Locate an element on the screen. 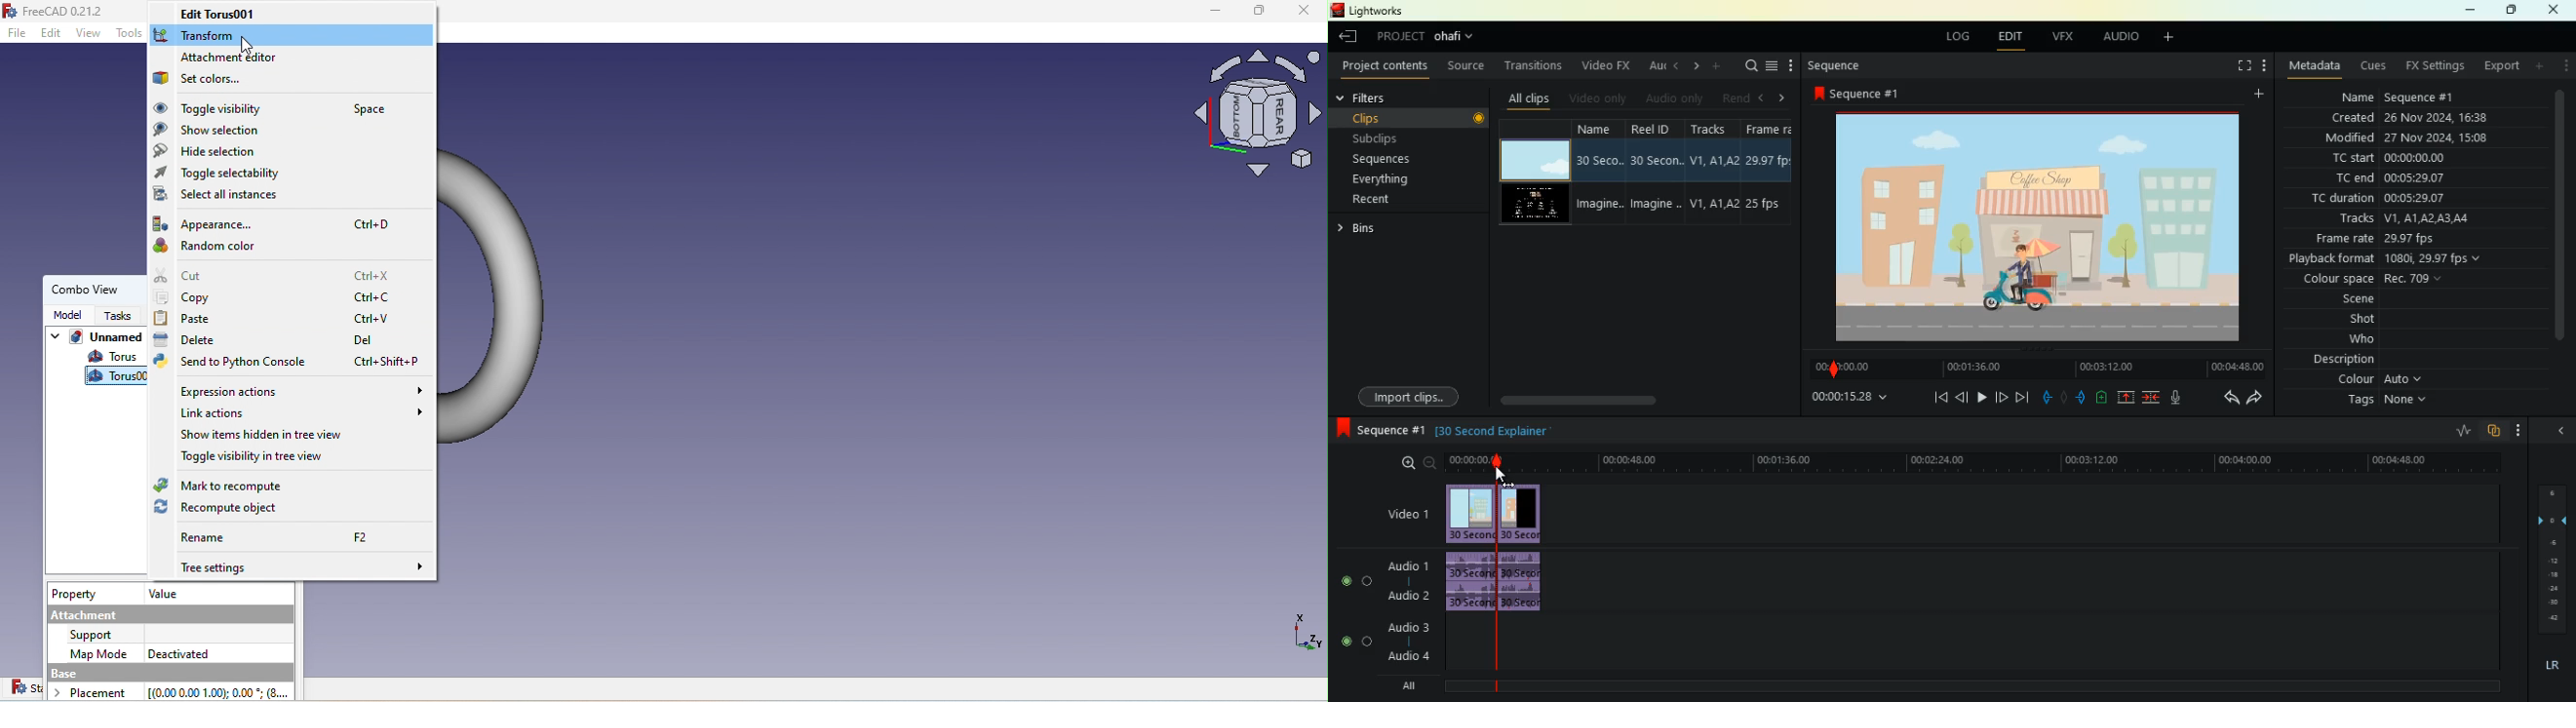  video 1 is located at coordinates (1407, 512).